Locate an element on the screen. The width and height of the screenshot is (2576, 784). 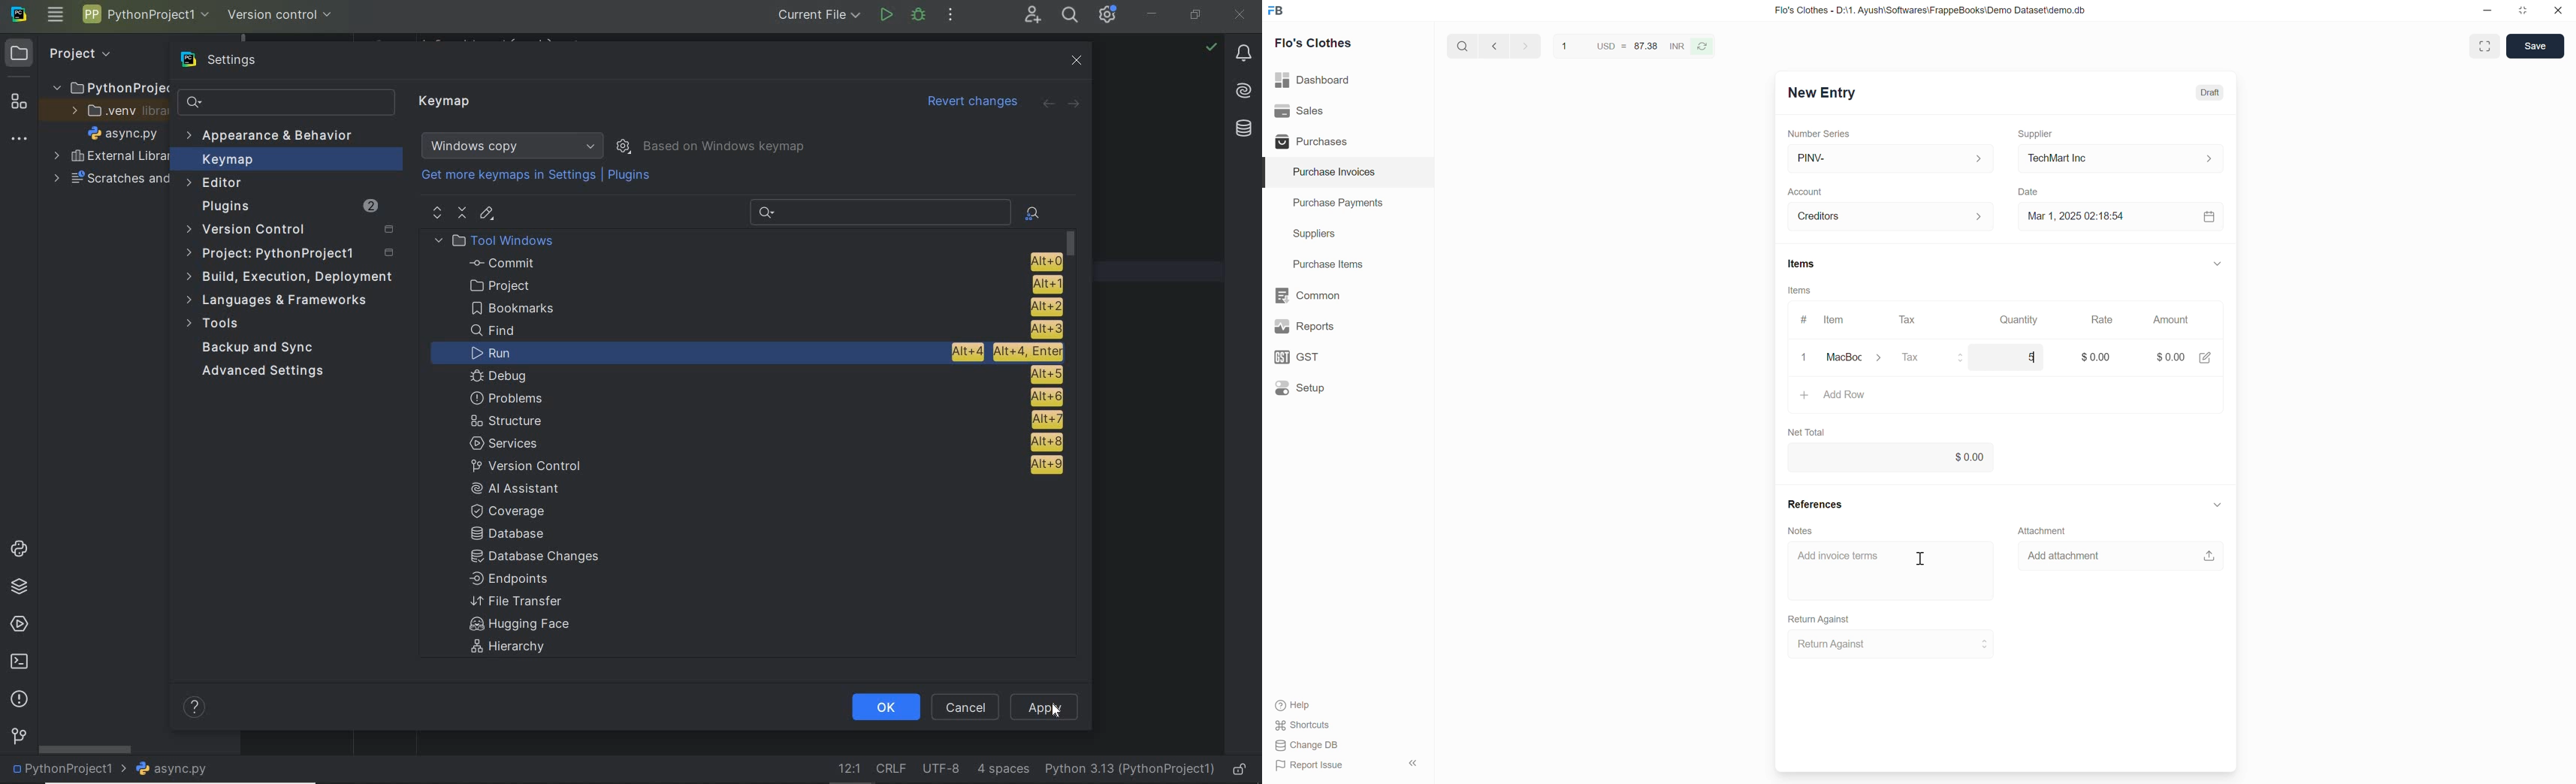
Notes is located at coordinates (1801, 531).